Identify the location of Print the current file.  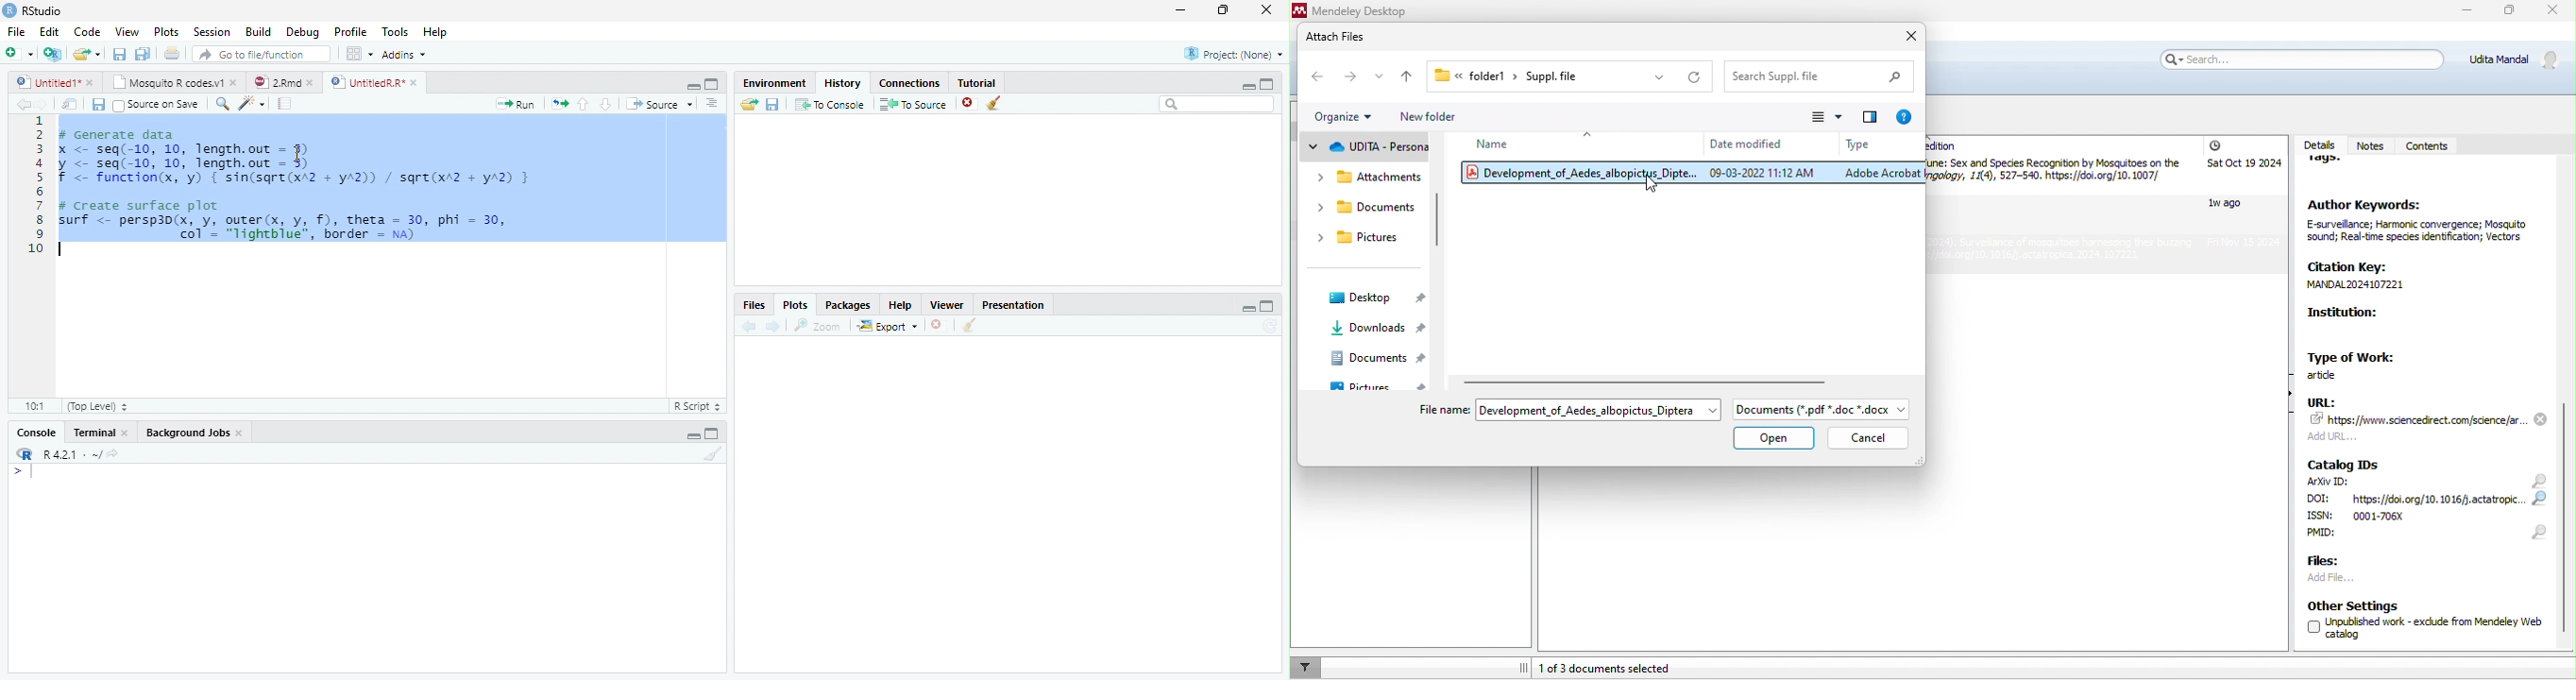
(172, 52).